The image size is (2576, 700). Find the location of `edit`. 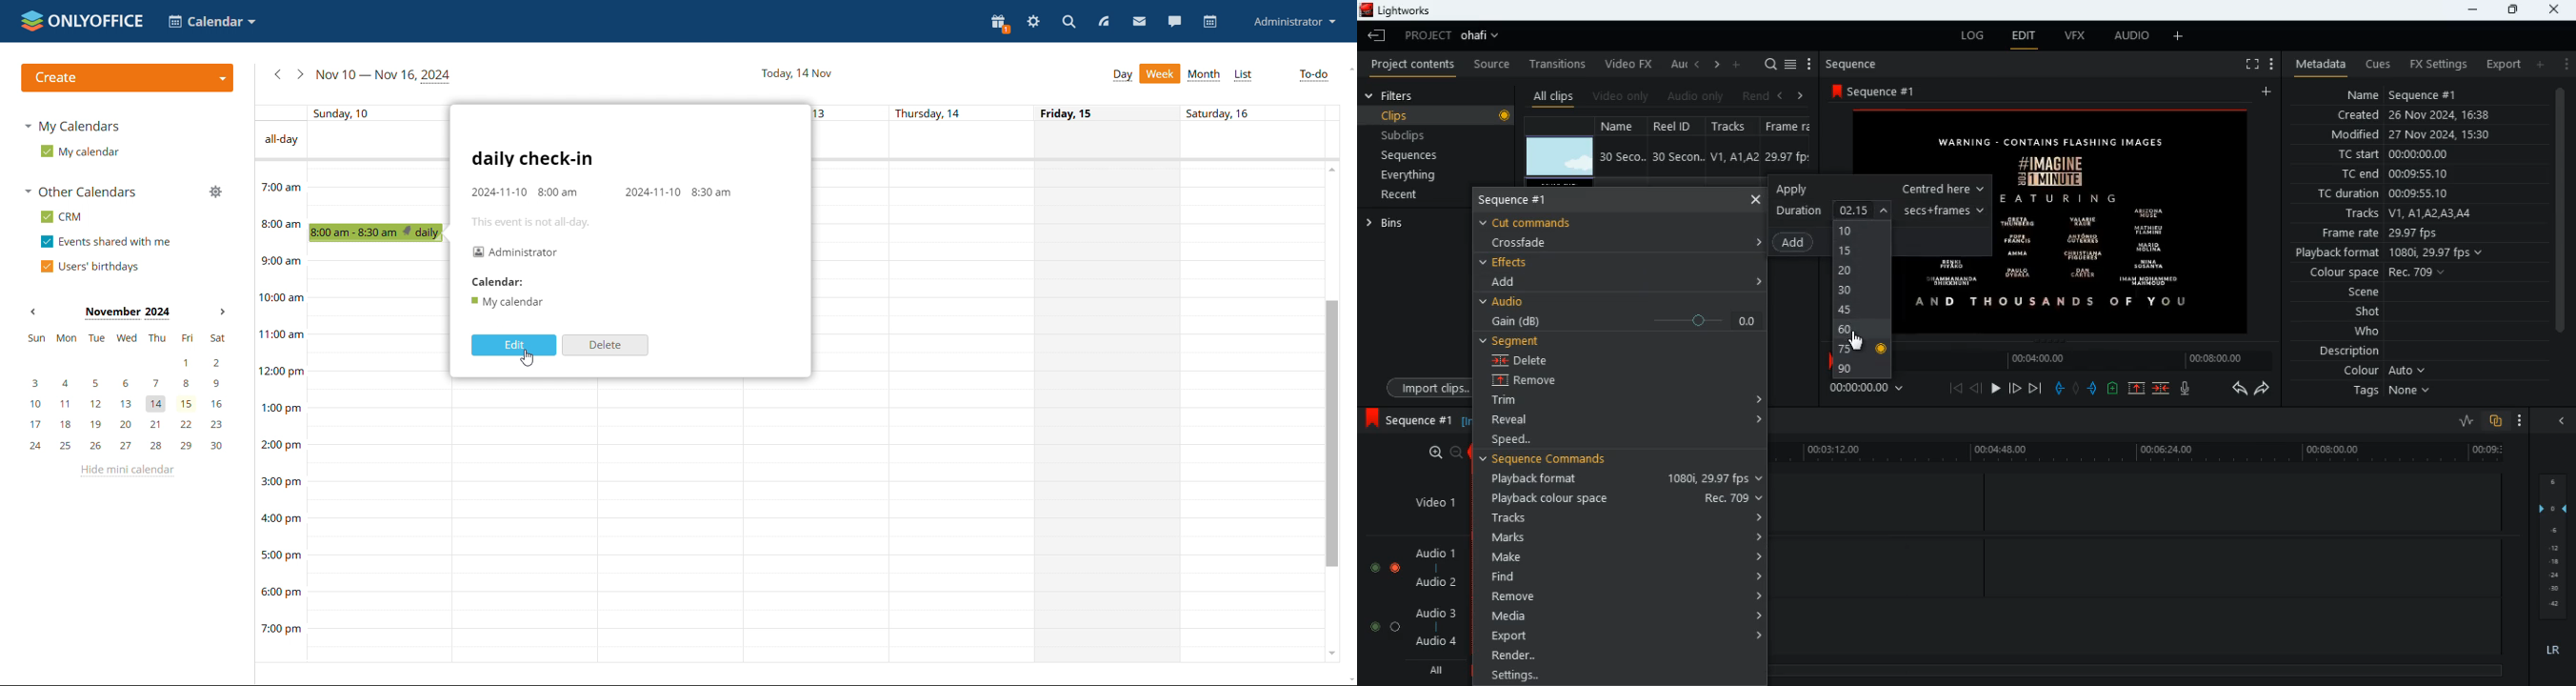

edit is located at coordinates (2024, 38).